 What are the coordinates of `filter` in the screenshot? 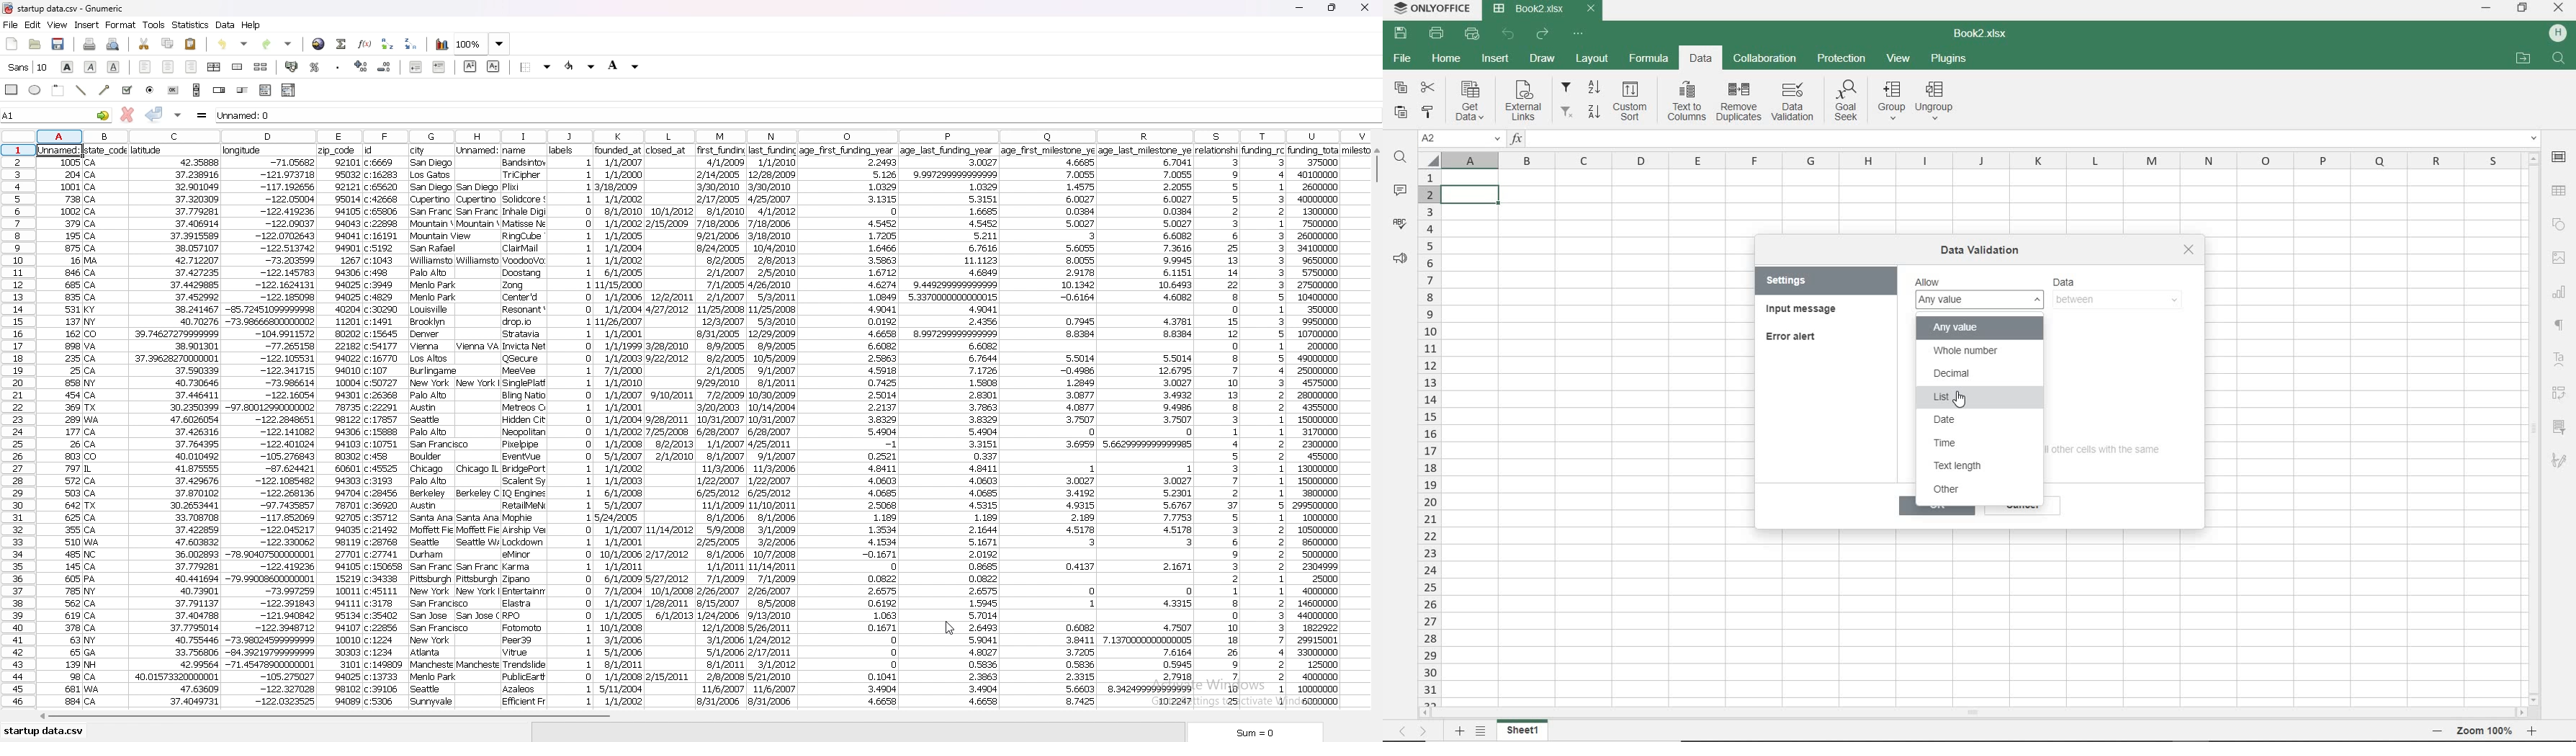 It's located at (1567, 87).